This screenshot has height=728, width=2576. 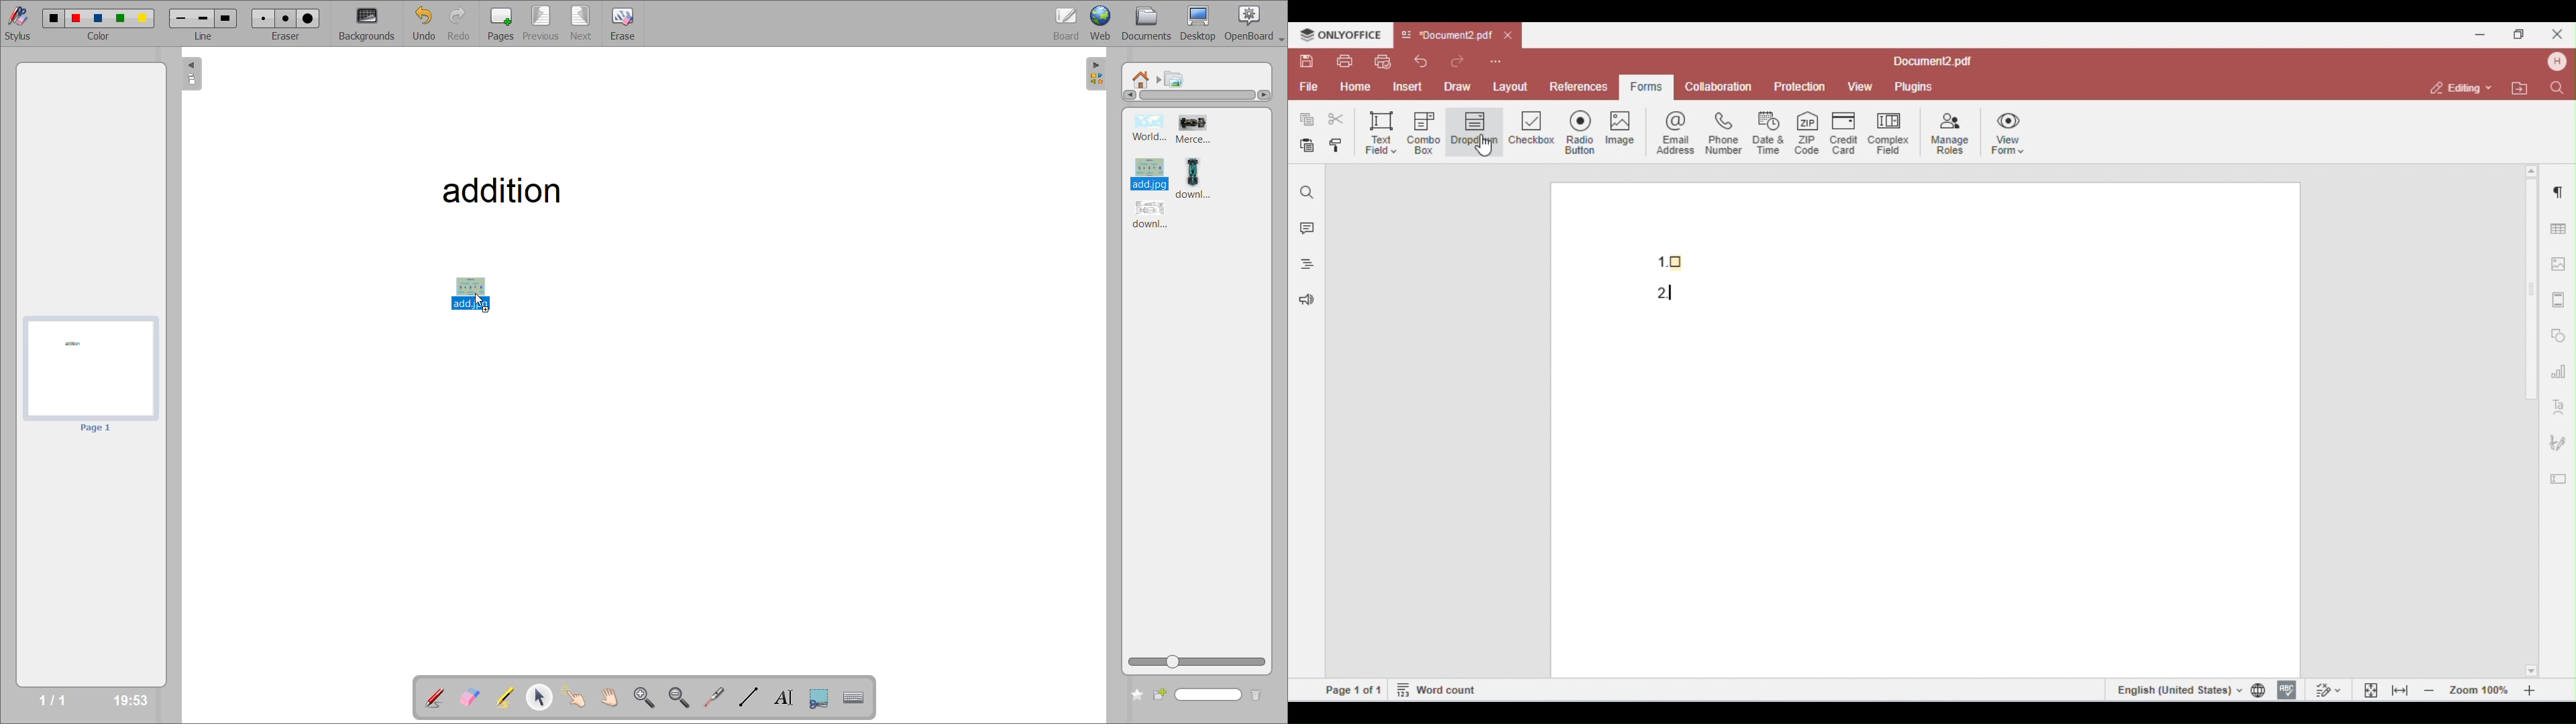 What do you see at coordinates (1150, 129) in the screenshot?
I see `image 1` at bounding box center [1150, 129].